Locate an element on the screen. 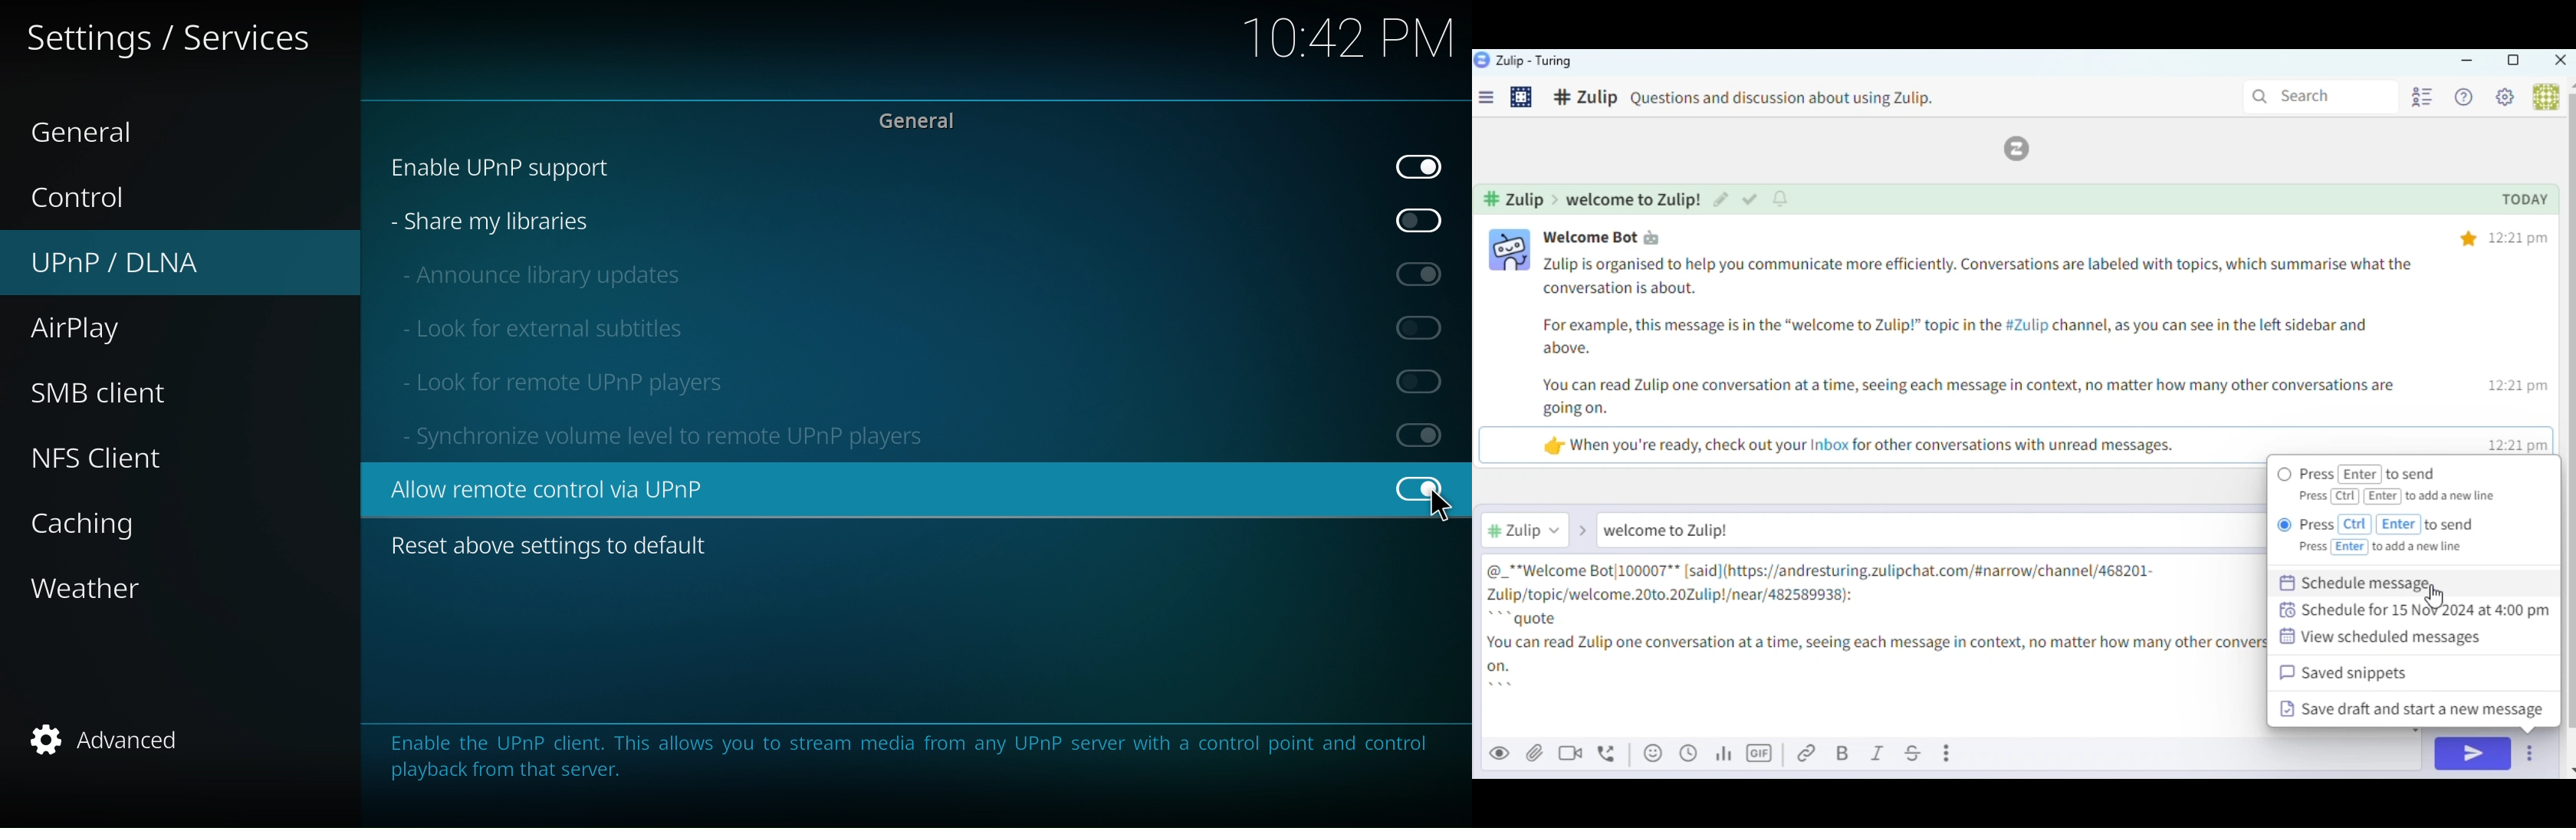 The width and height of the screenshot is (2576, 840). announce library updates is located at coordinates (925, 271).